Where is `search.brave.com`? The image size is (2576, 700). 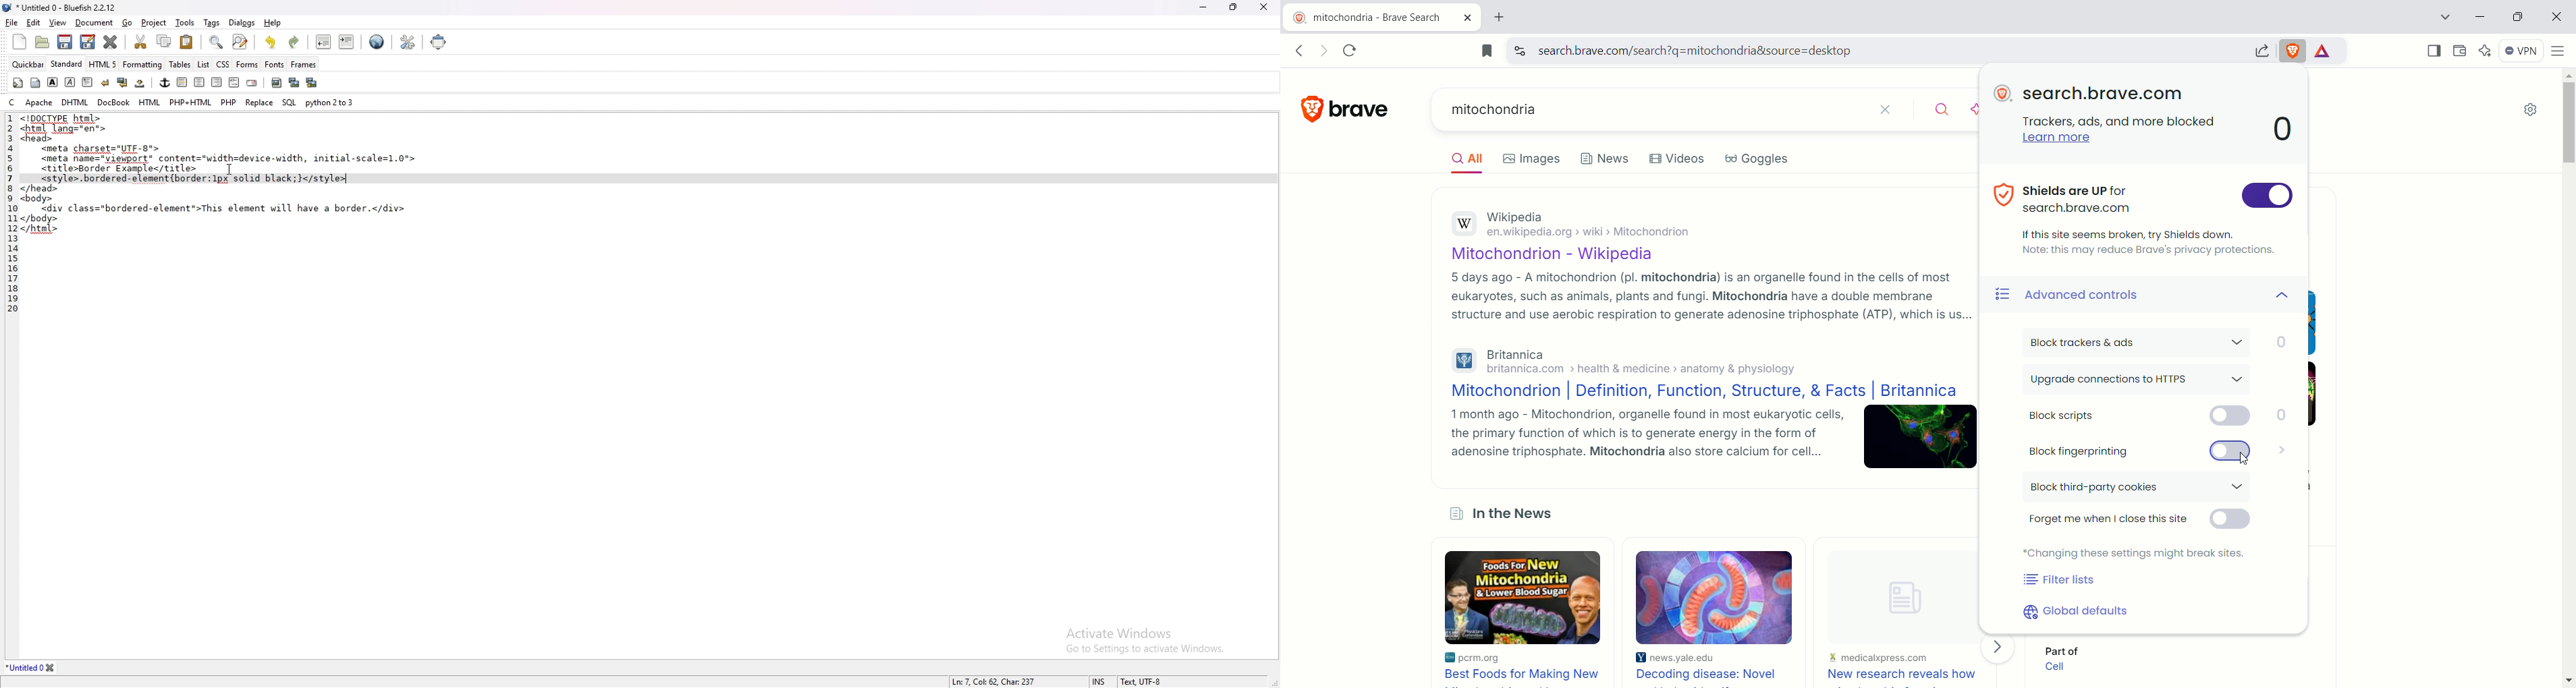
search.brave.com is located at coordinates (2101, 94).